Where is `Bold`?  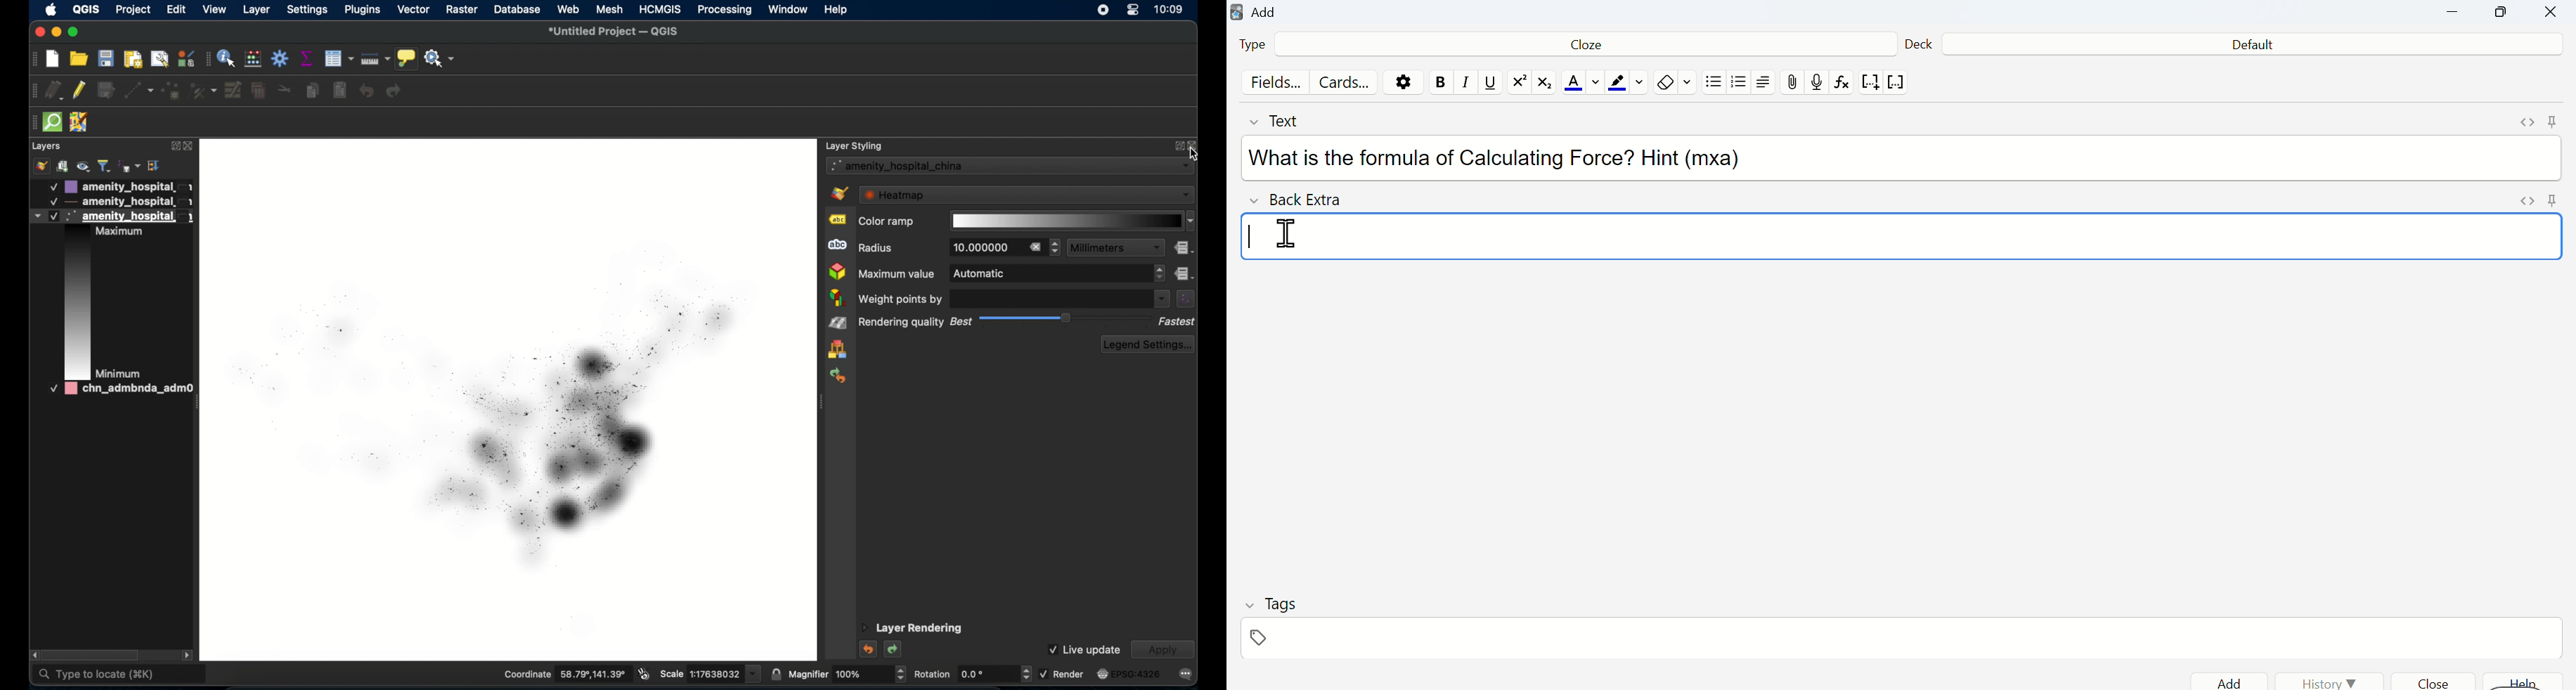 Bold is located at coordinates (1440, 82).